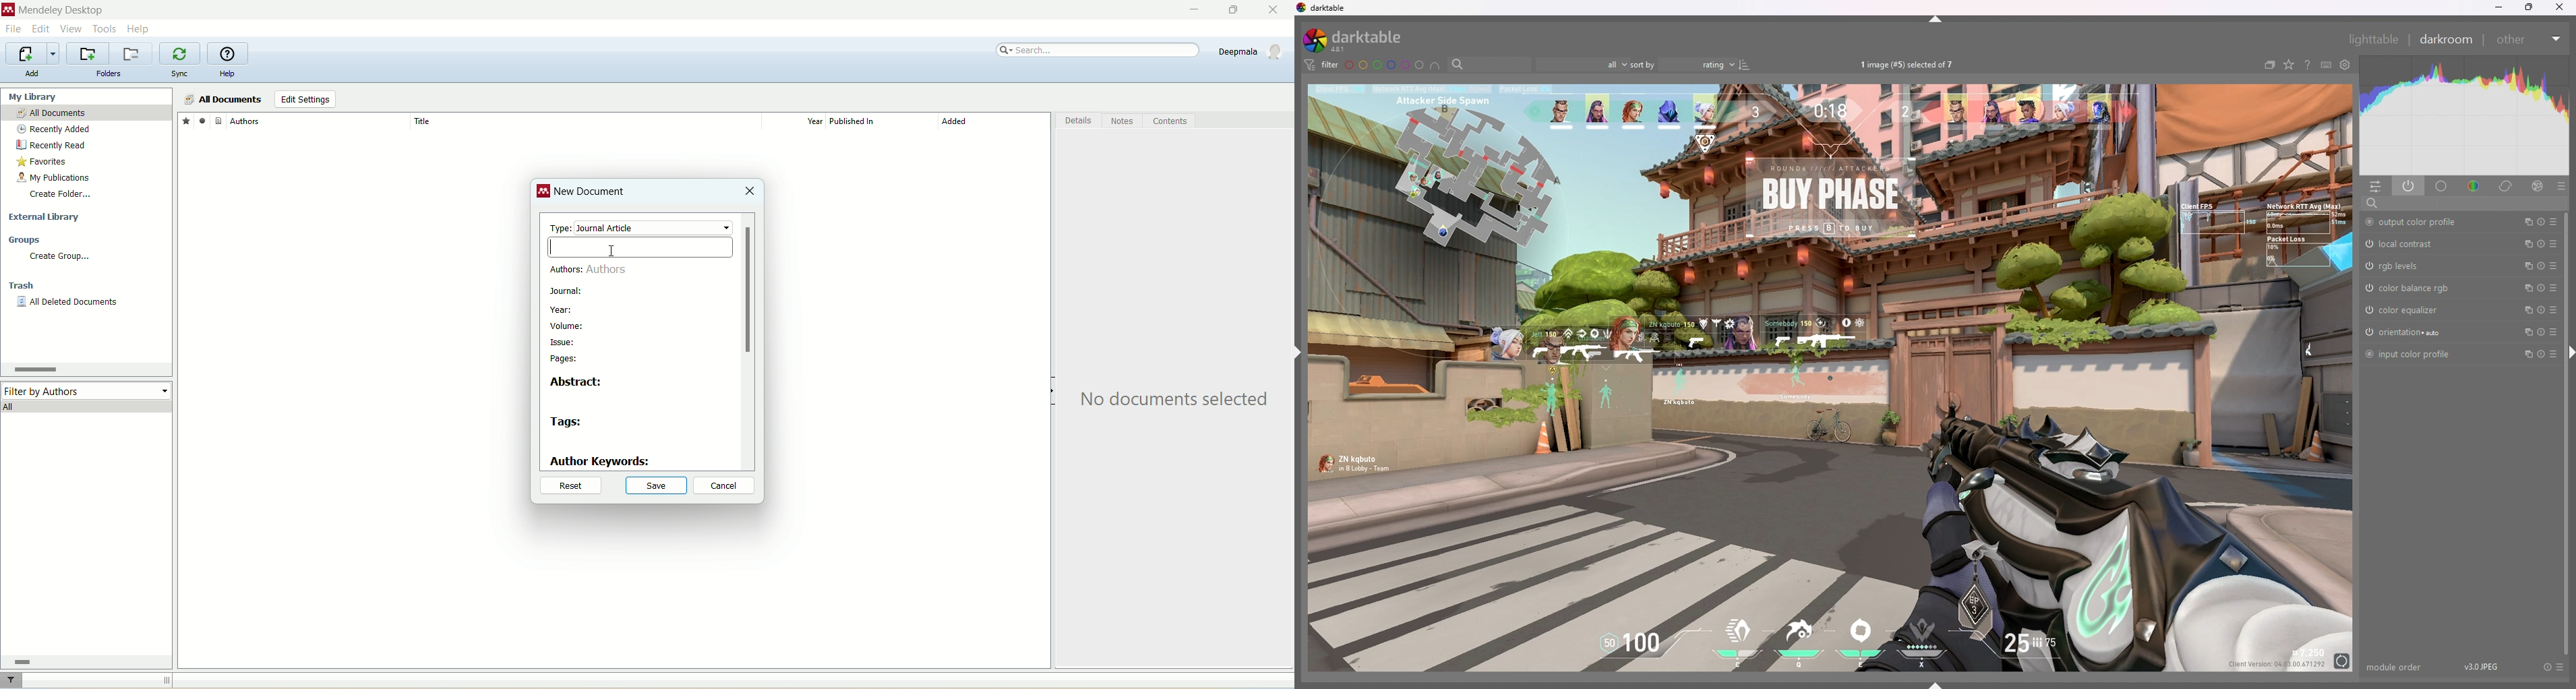 This screenshot has height=700, width=2576. What do you see at coordinates (2400, 266) in the screenshot?
I see `rgb levels` at bounding box center [2400, 266].